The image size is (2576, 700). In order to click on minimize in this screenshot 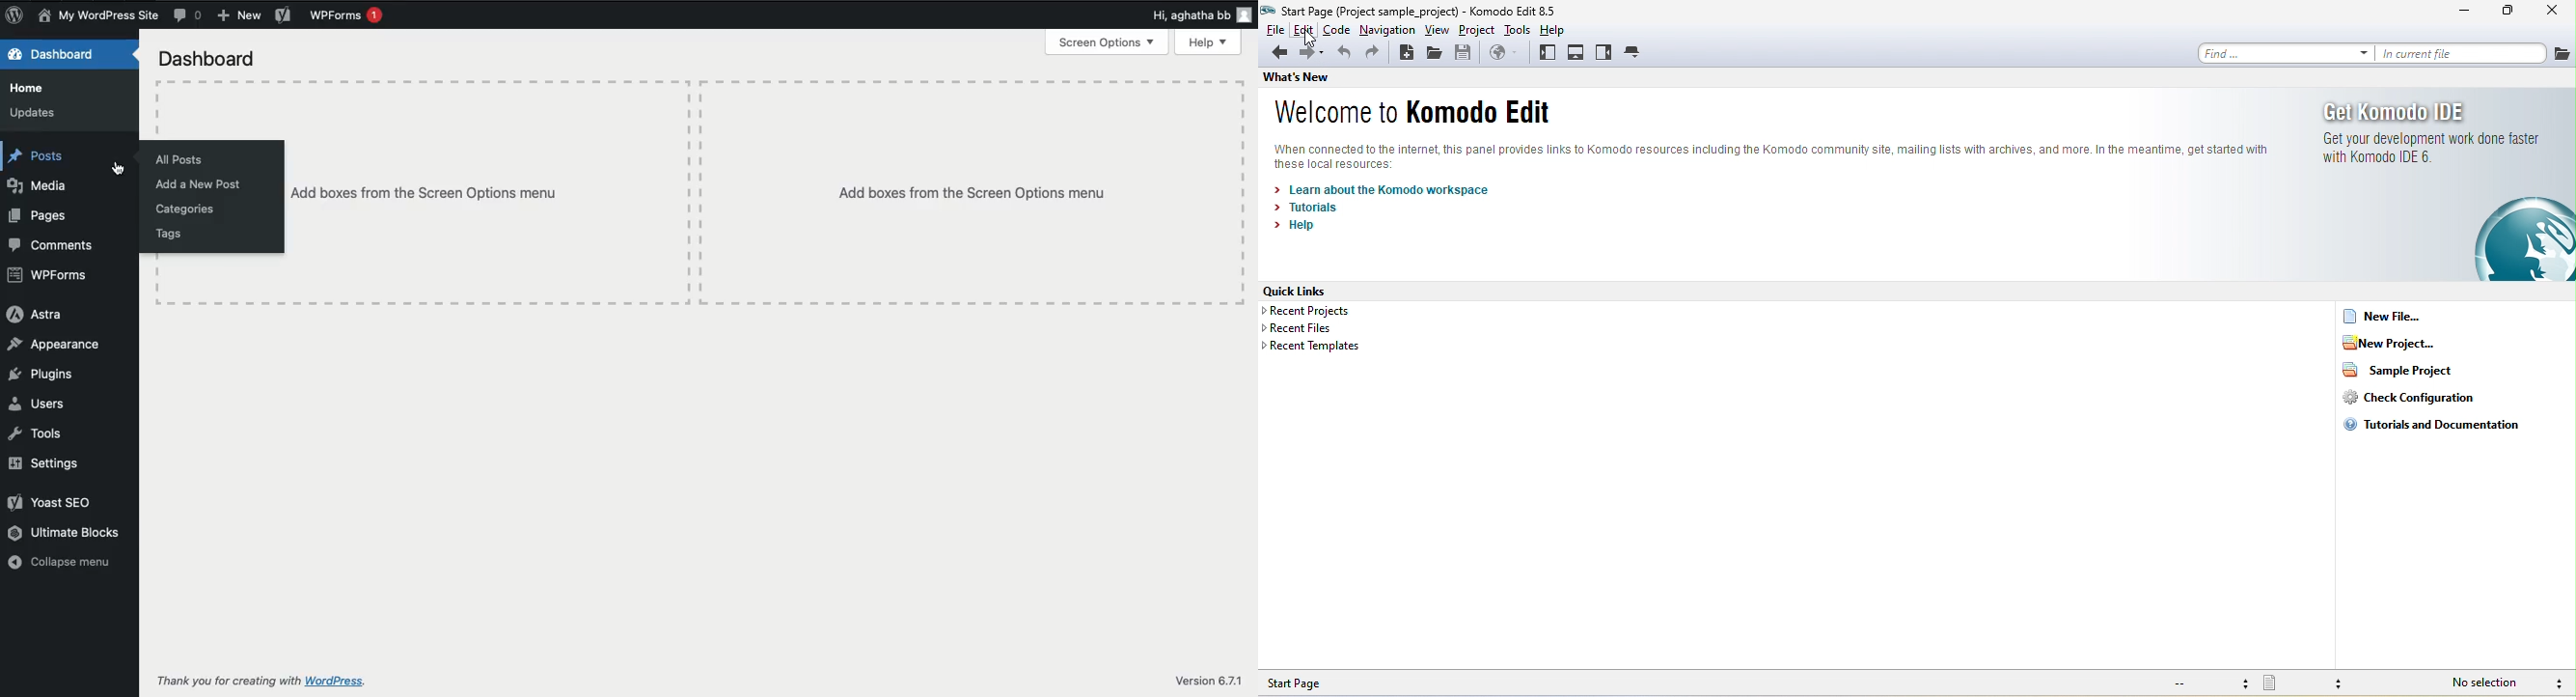, I will do `click(2450, 11)`.